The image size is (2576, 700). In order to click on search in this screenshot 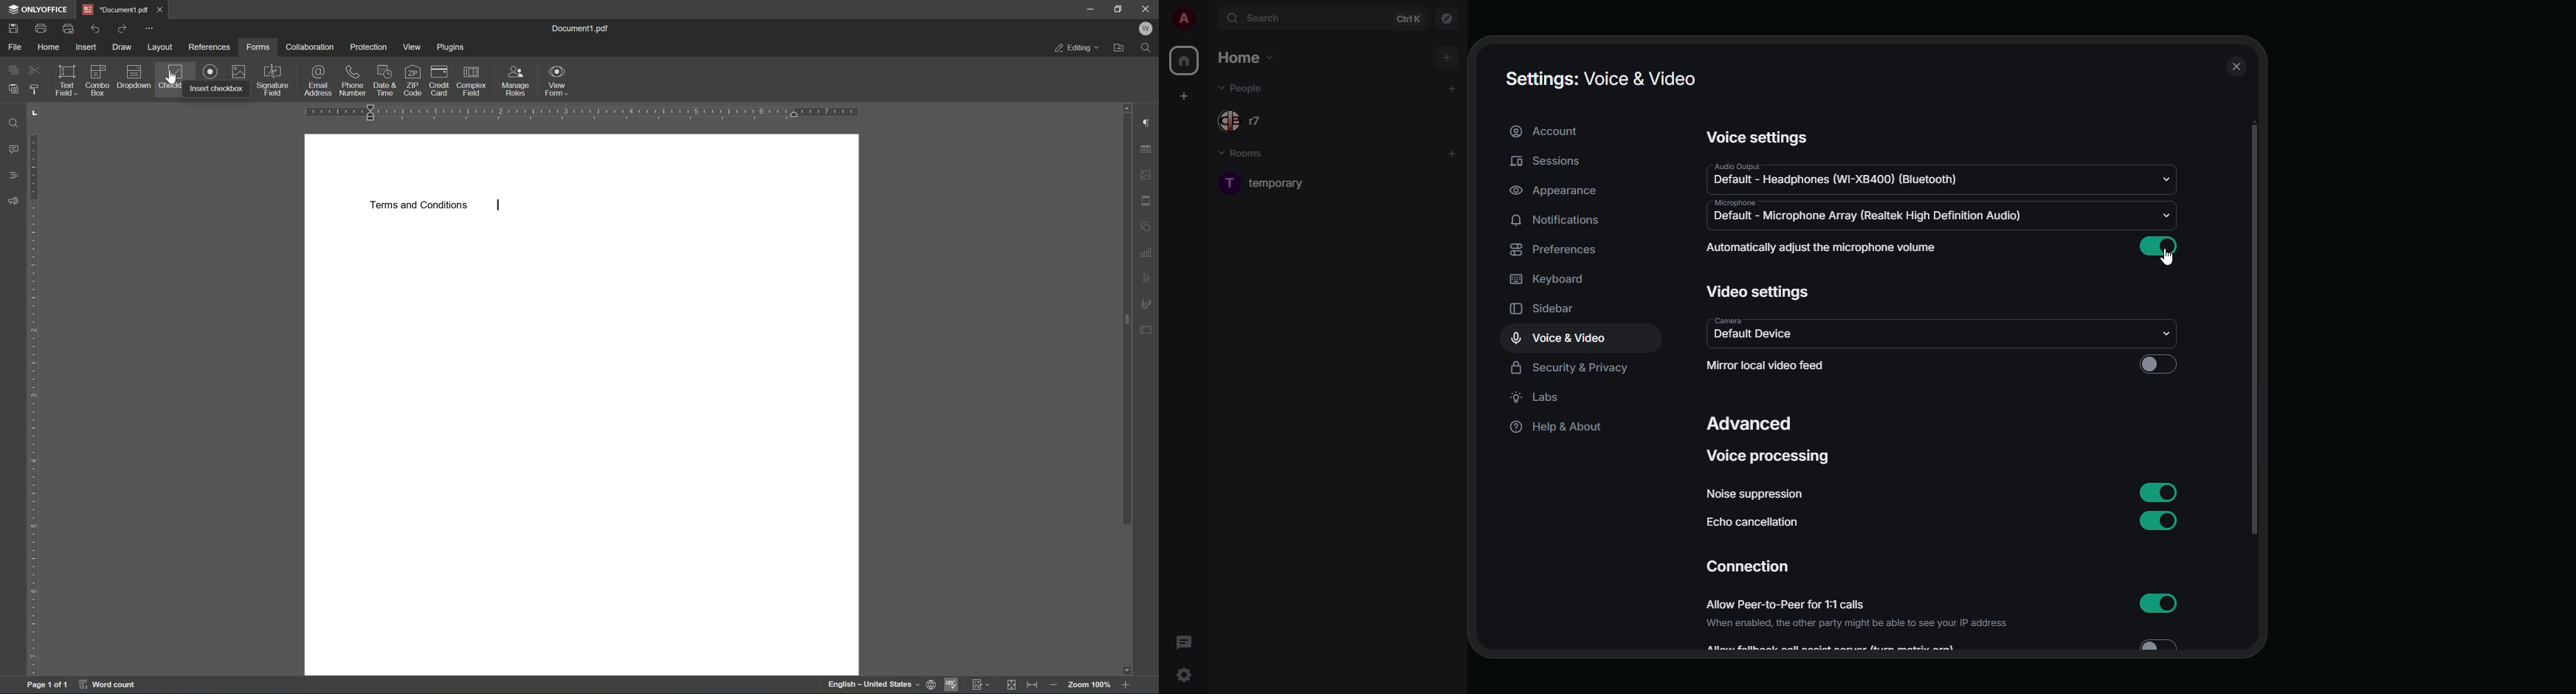, I will do `click(1266, 17)`.